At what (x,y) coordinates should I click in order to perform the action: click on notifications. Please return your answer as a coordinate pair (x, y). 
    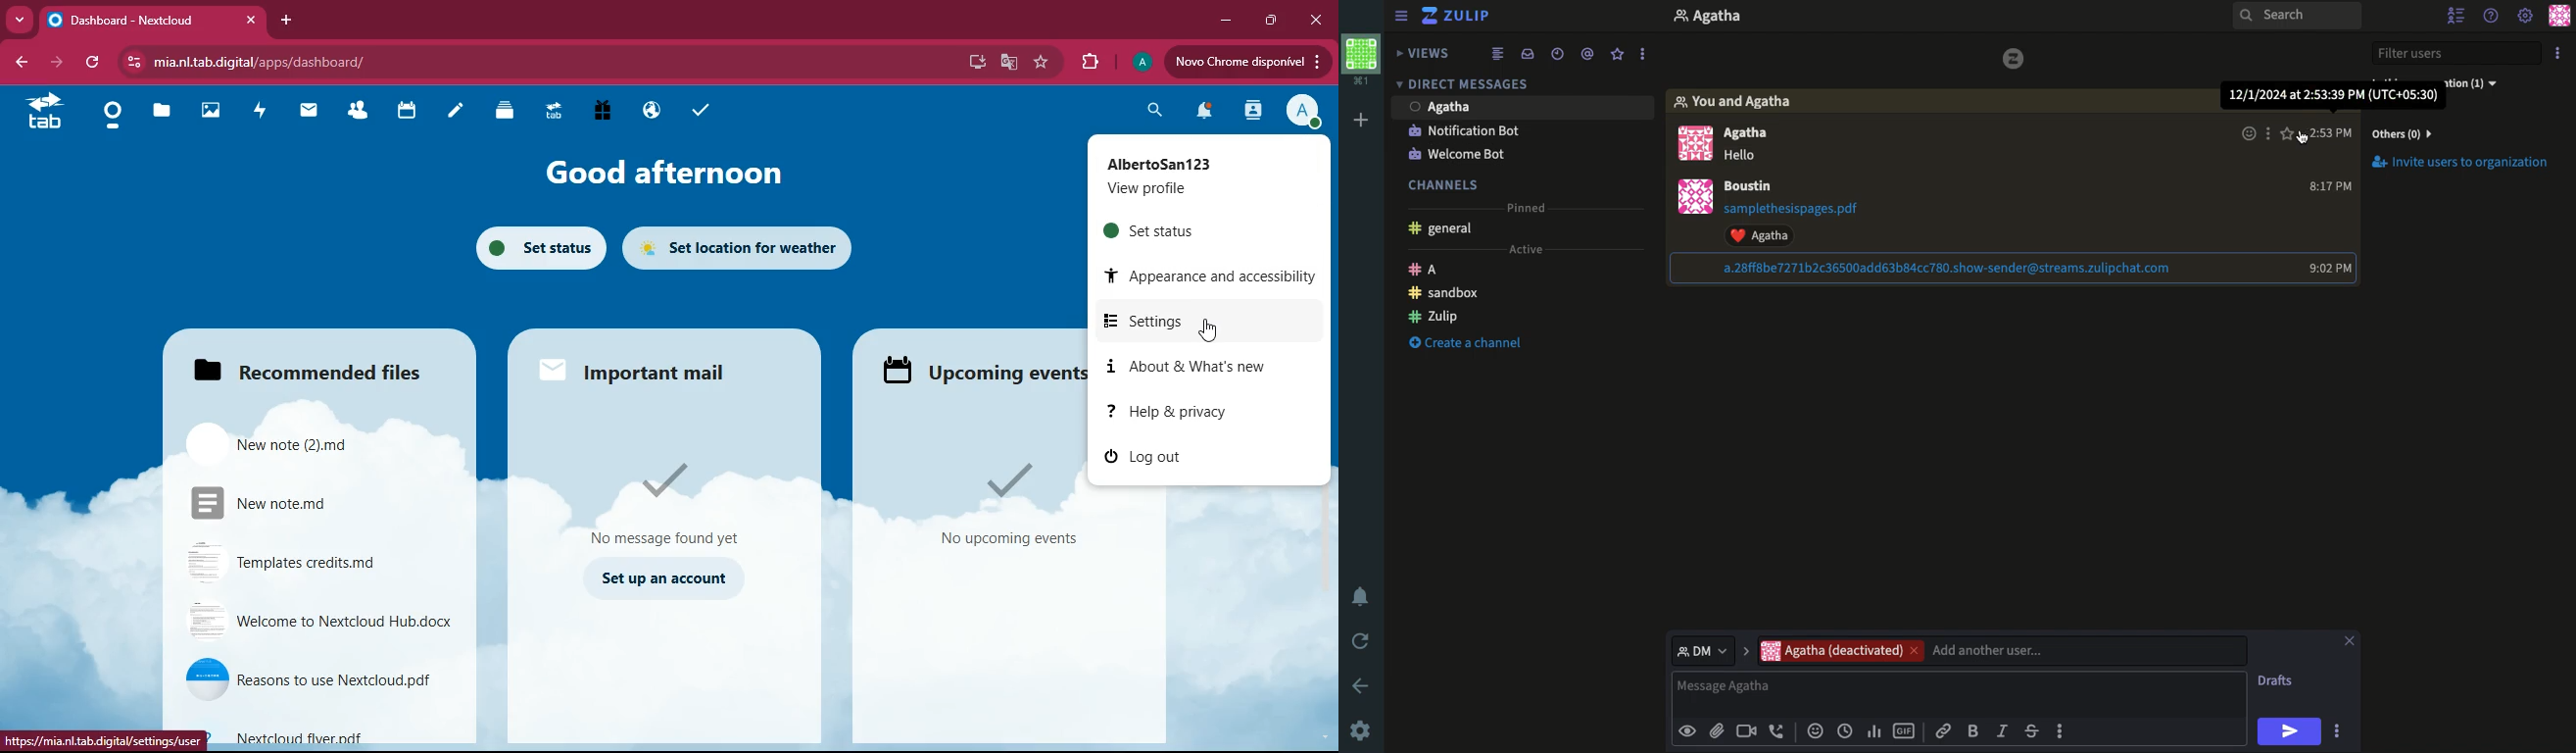
    Looking at the image, I should click on (1205, 113).